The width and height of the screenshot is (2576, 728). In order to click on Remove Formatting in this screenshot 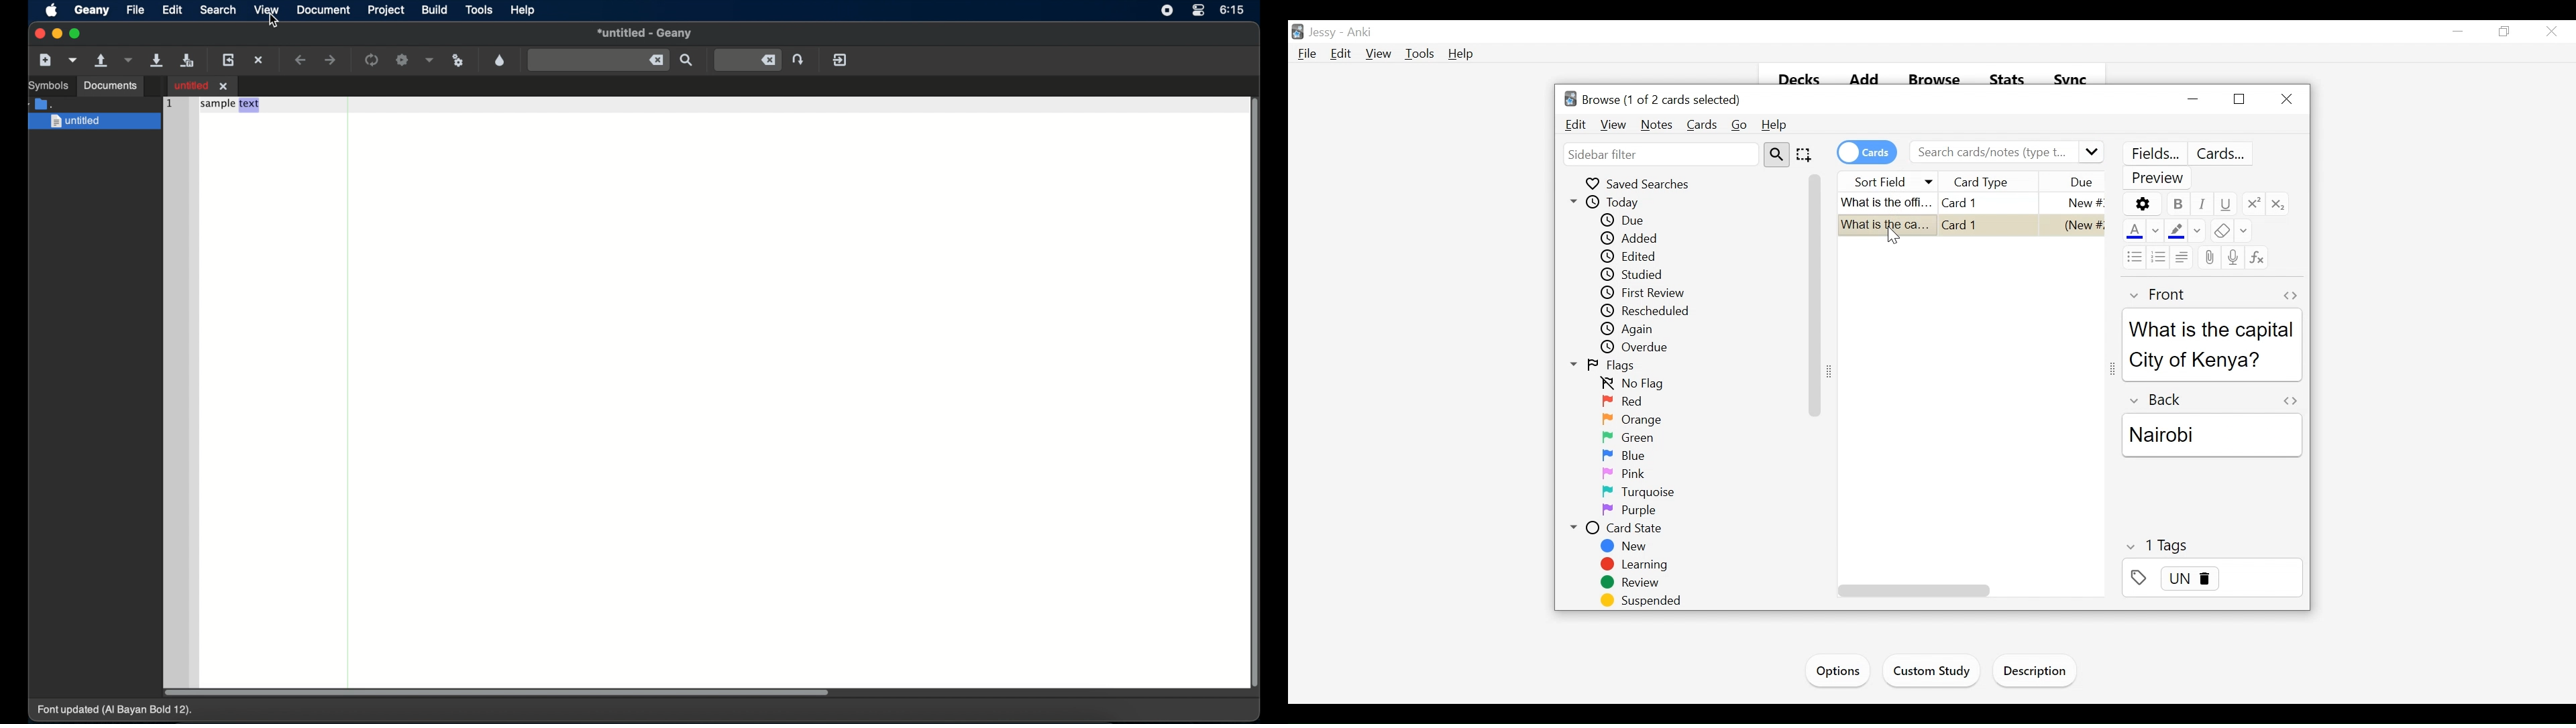, I will do `click(2219, 232)`.